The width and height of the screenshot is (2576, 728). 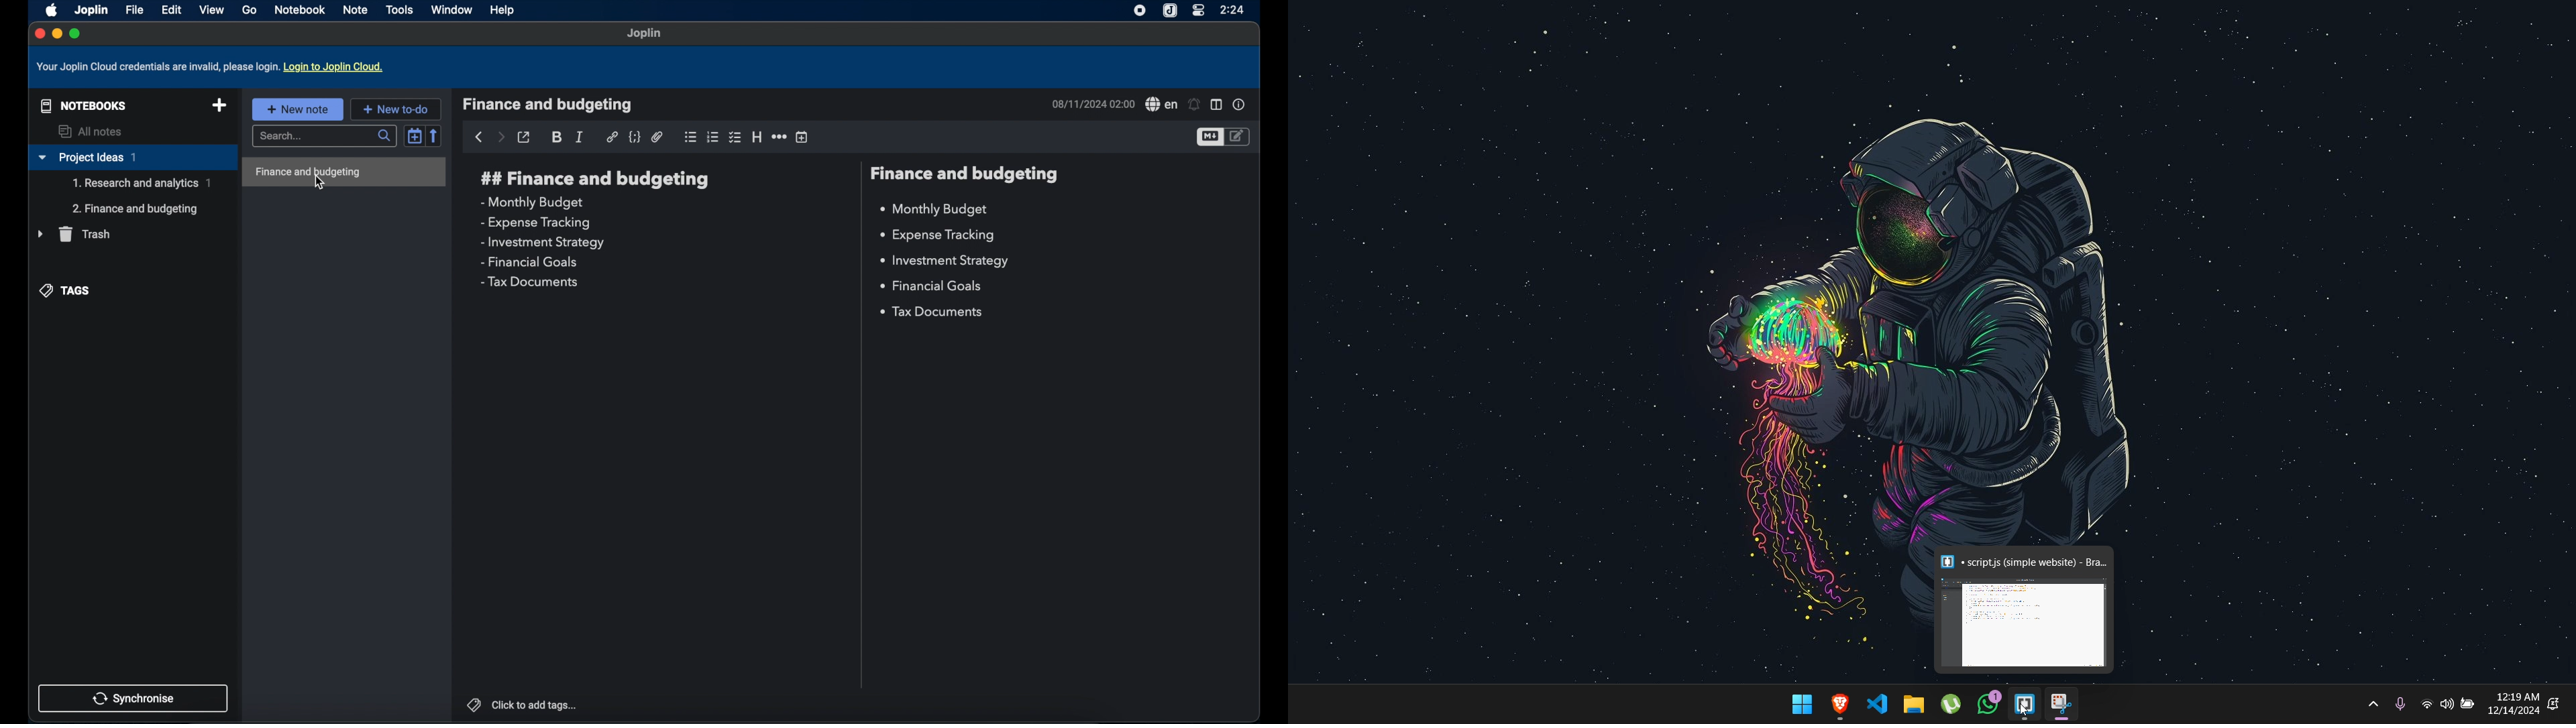 What do you see at coordinates (934, 210) in the screenshot?
I see `monthly  budget` at bounding box center [934, 210].